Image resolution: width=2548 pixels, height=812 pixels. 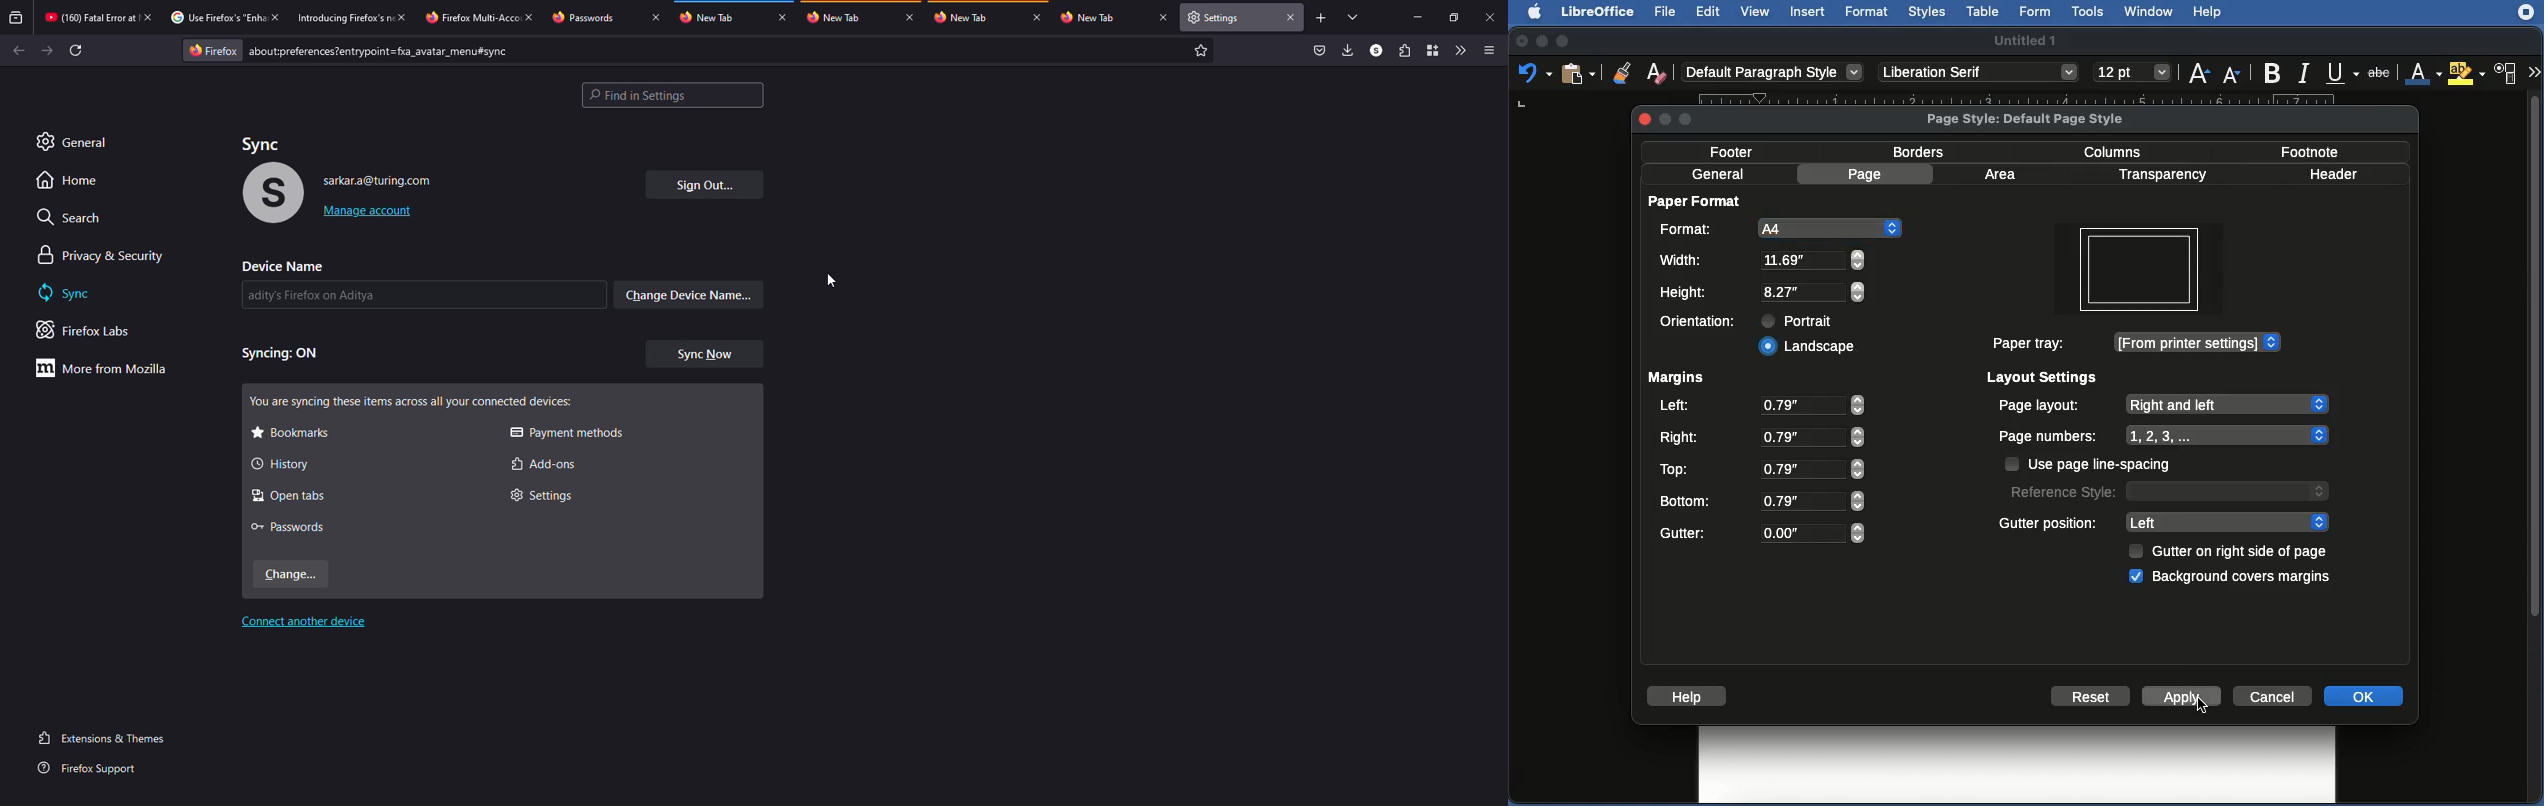 What do you see at coordinates (2031, 119) in the screenshot?
I see `Page style: Default page style` at bounding box center [2031, 119].